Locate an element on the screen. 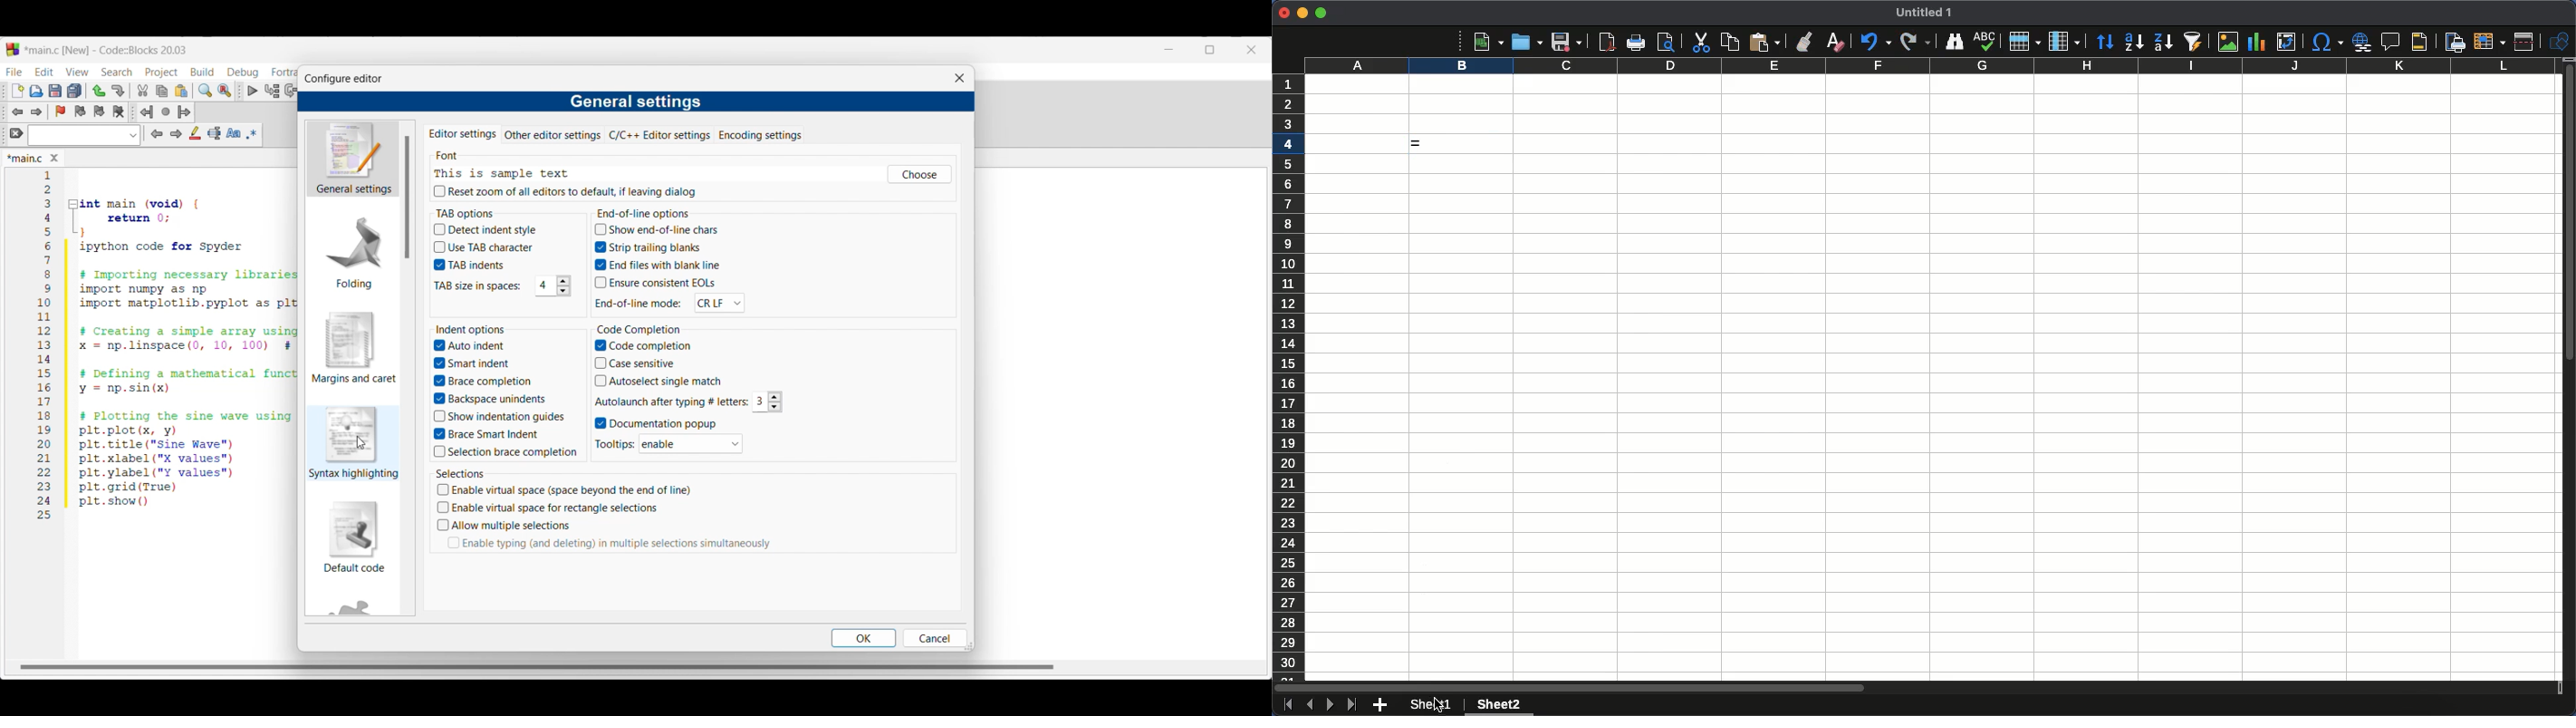 This screenshot has height=728, width=2576. Build menu is located at coordinates (202, 72).